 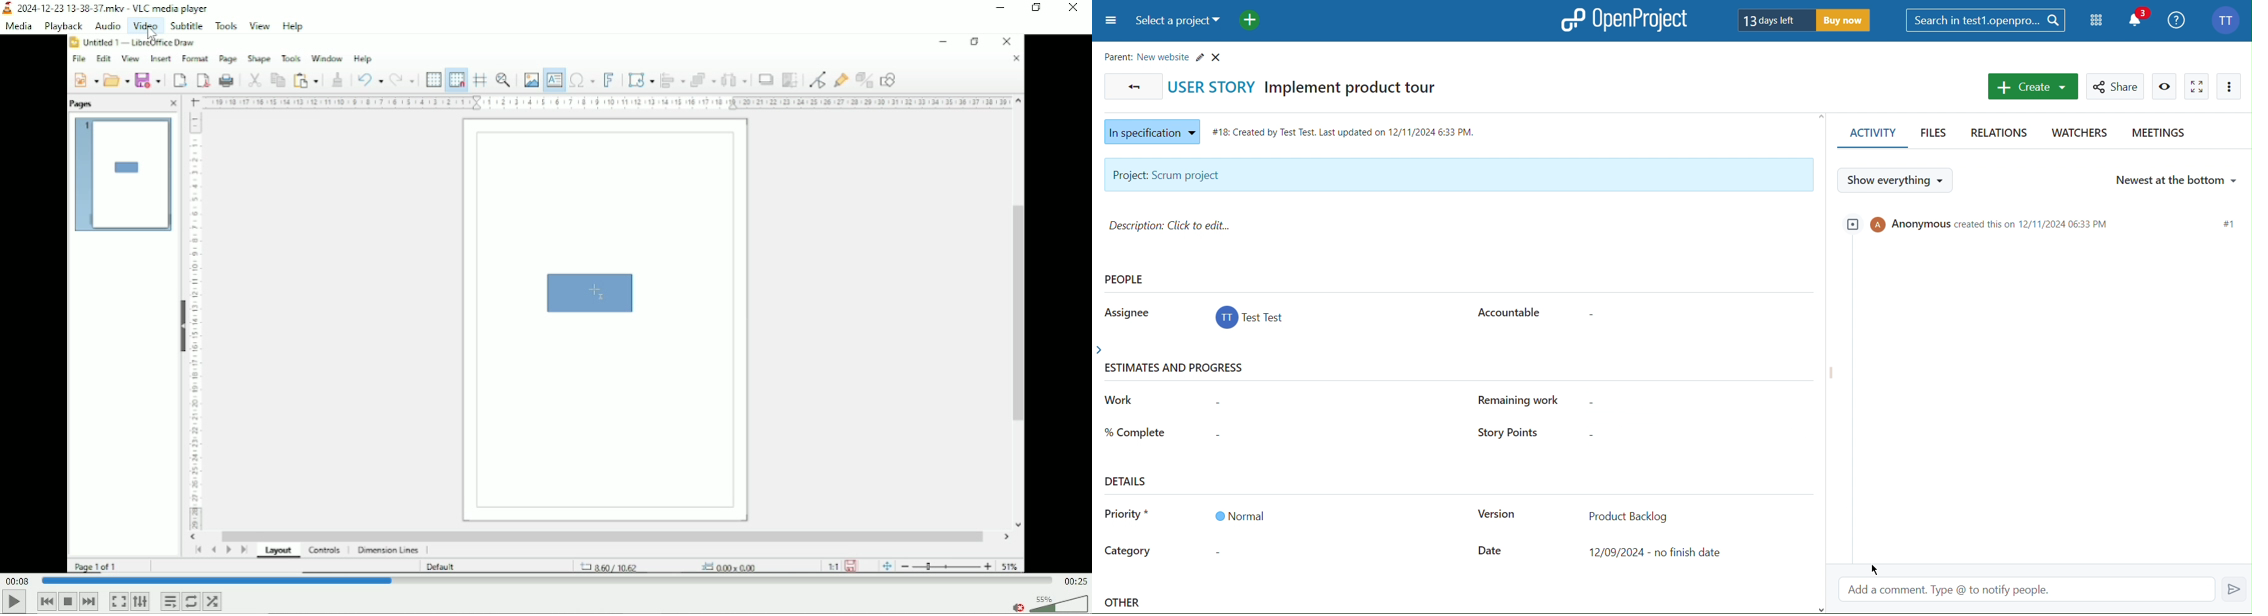 What do you see at coordinates (1507, 311) in the screenshot?
I see `Accountable` at bounding box center [1507, 311].